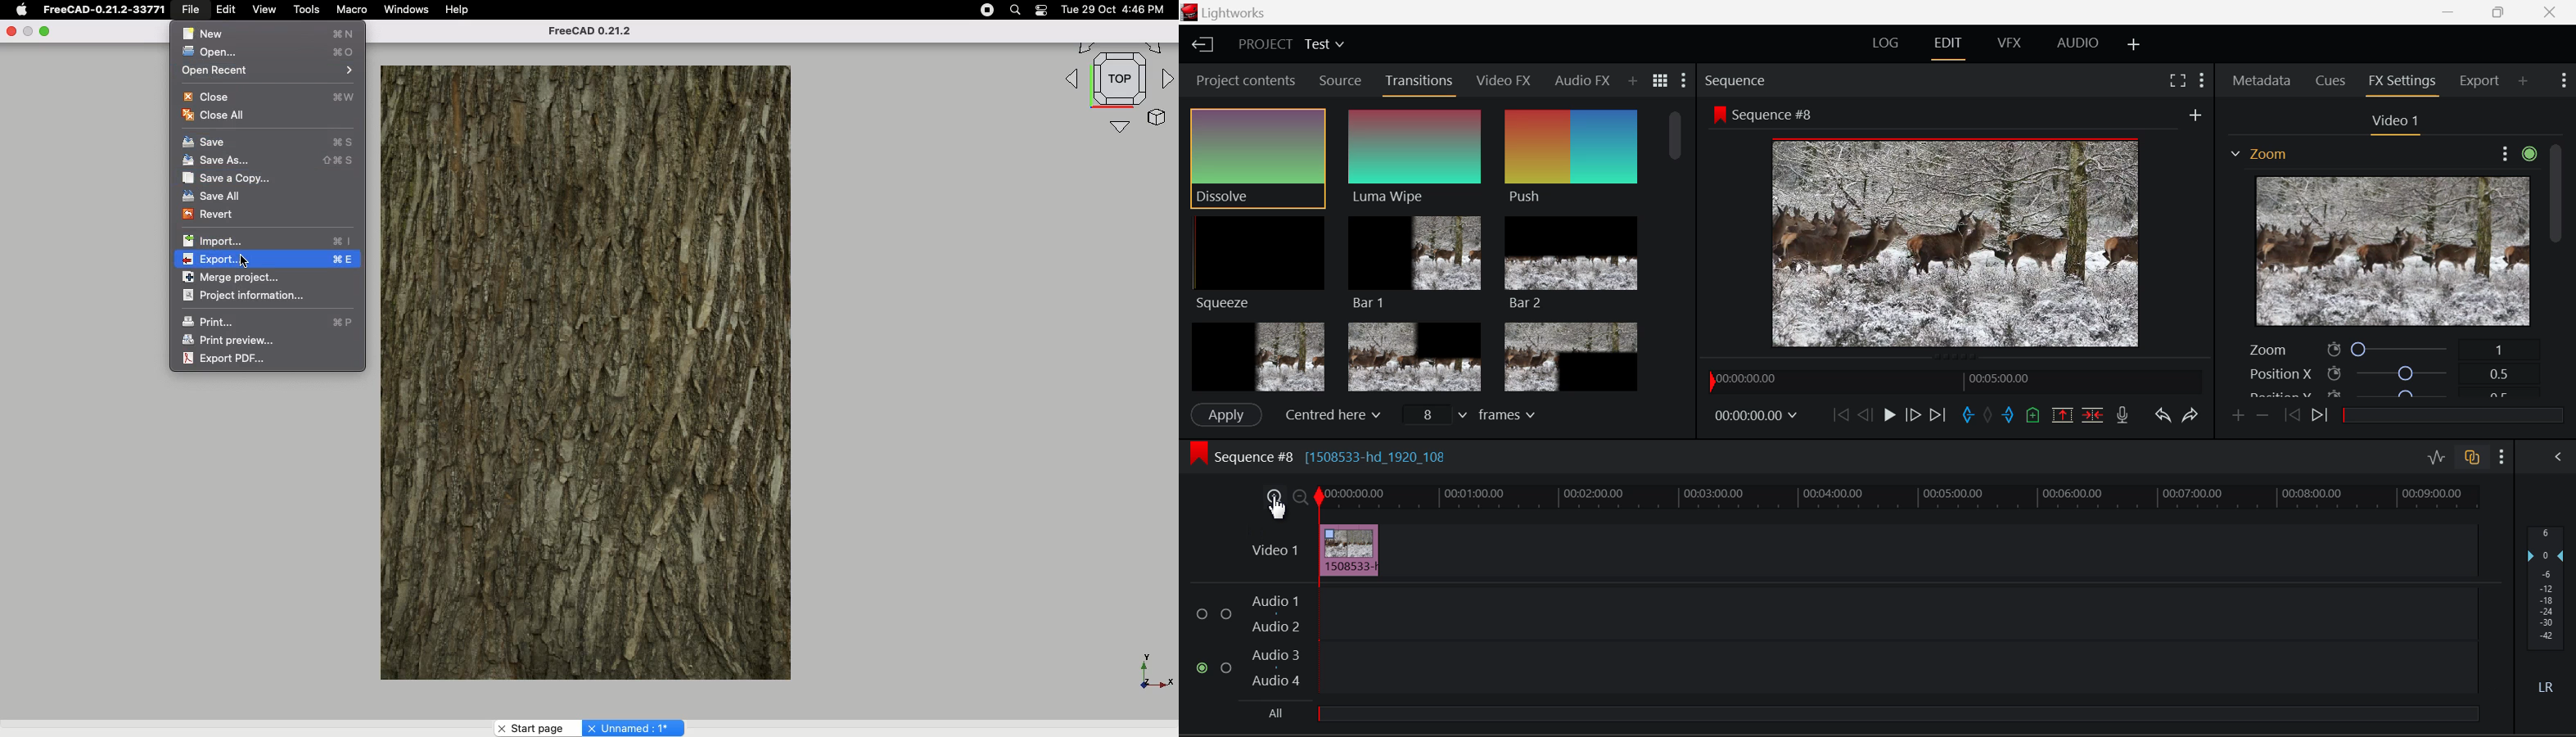  Describe the element at coordinates (1754, 416) in the screenshot. I see `Frame Time` at that location.